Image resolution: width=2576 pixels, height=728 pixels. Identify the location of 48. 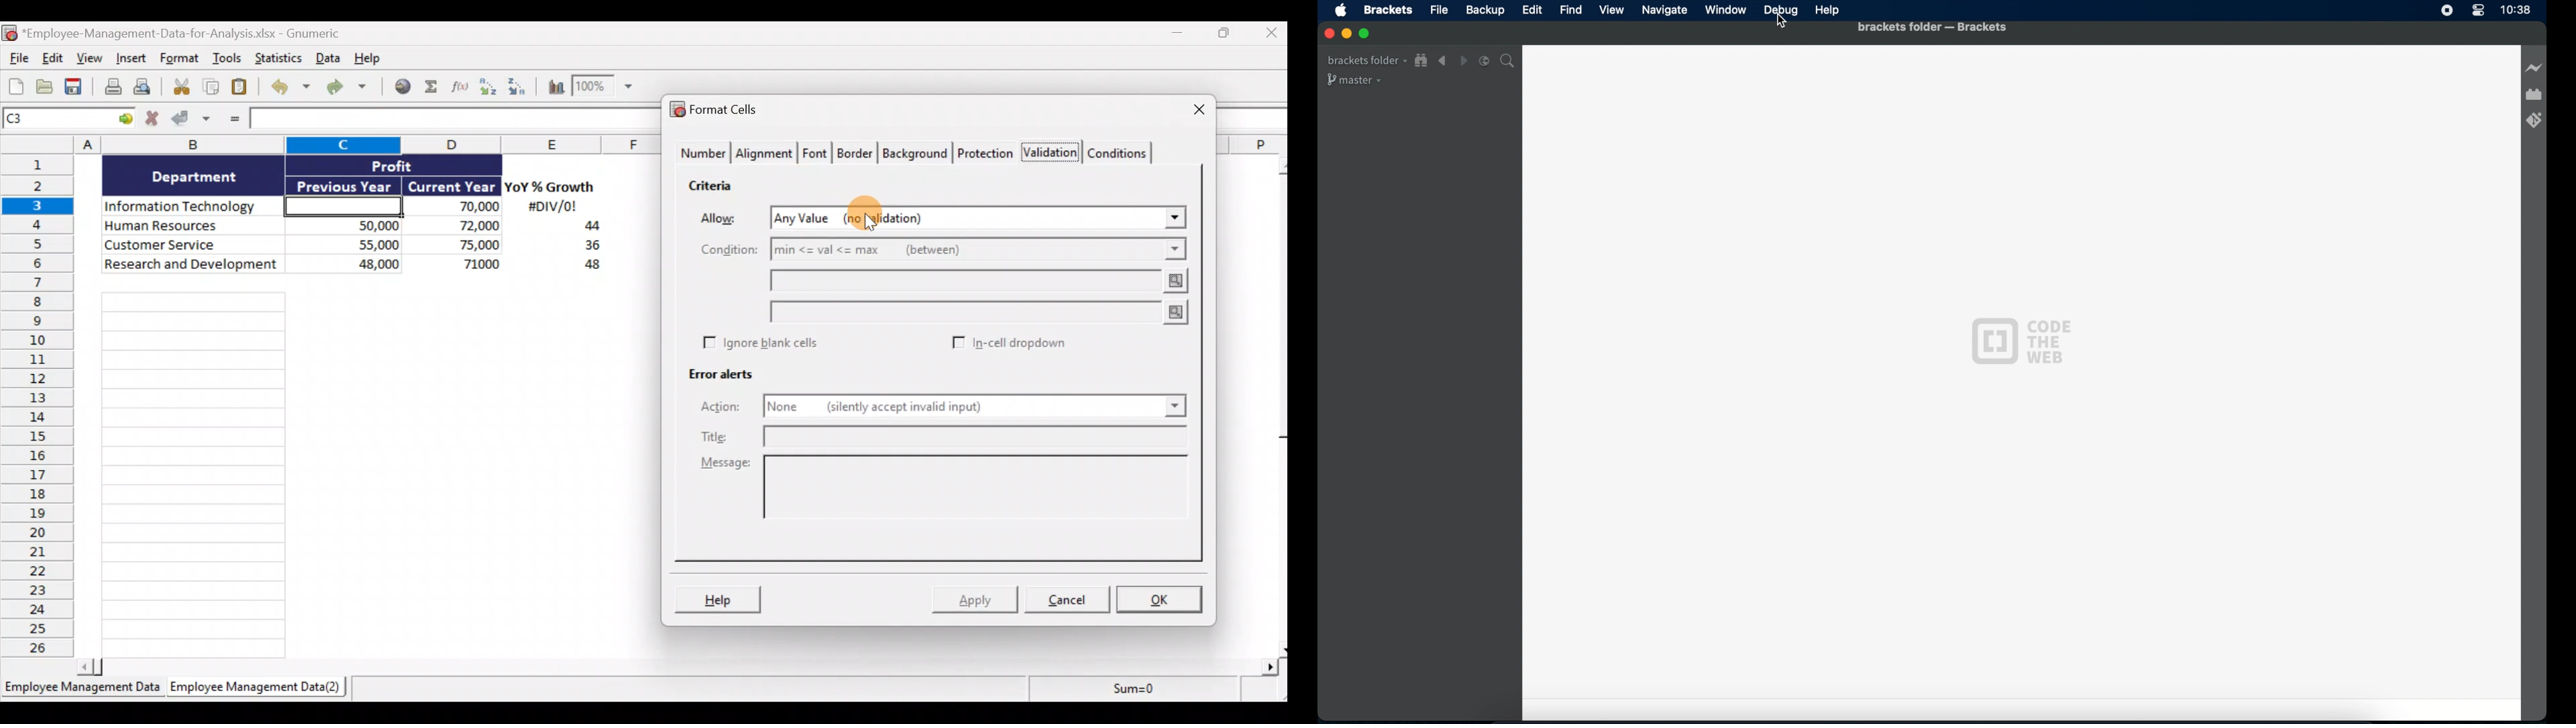
(585, 267).